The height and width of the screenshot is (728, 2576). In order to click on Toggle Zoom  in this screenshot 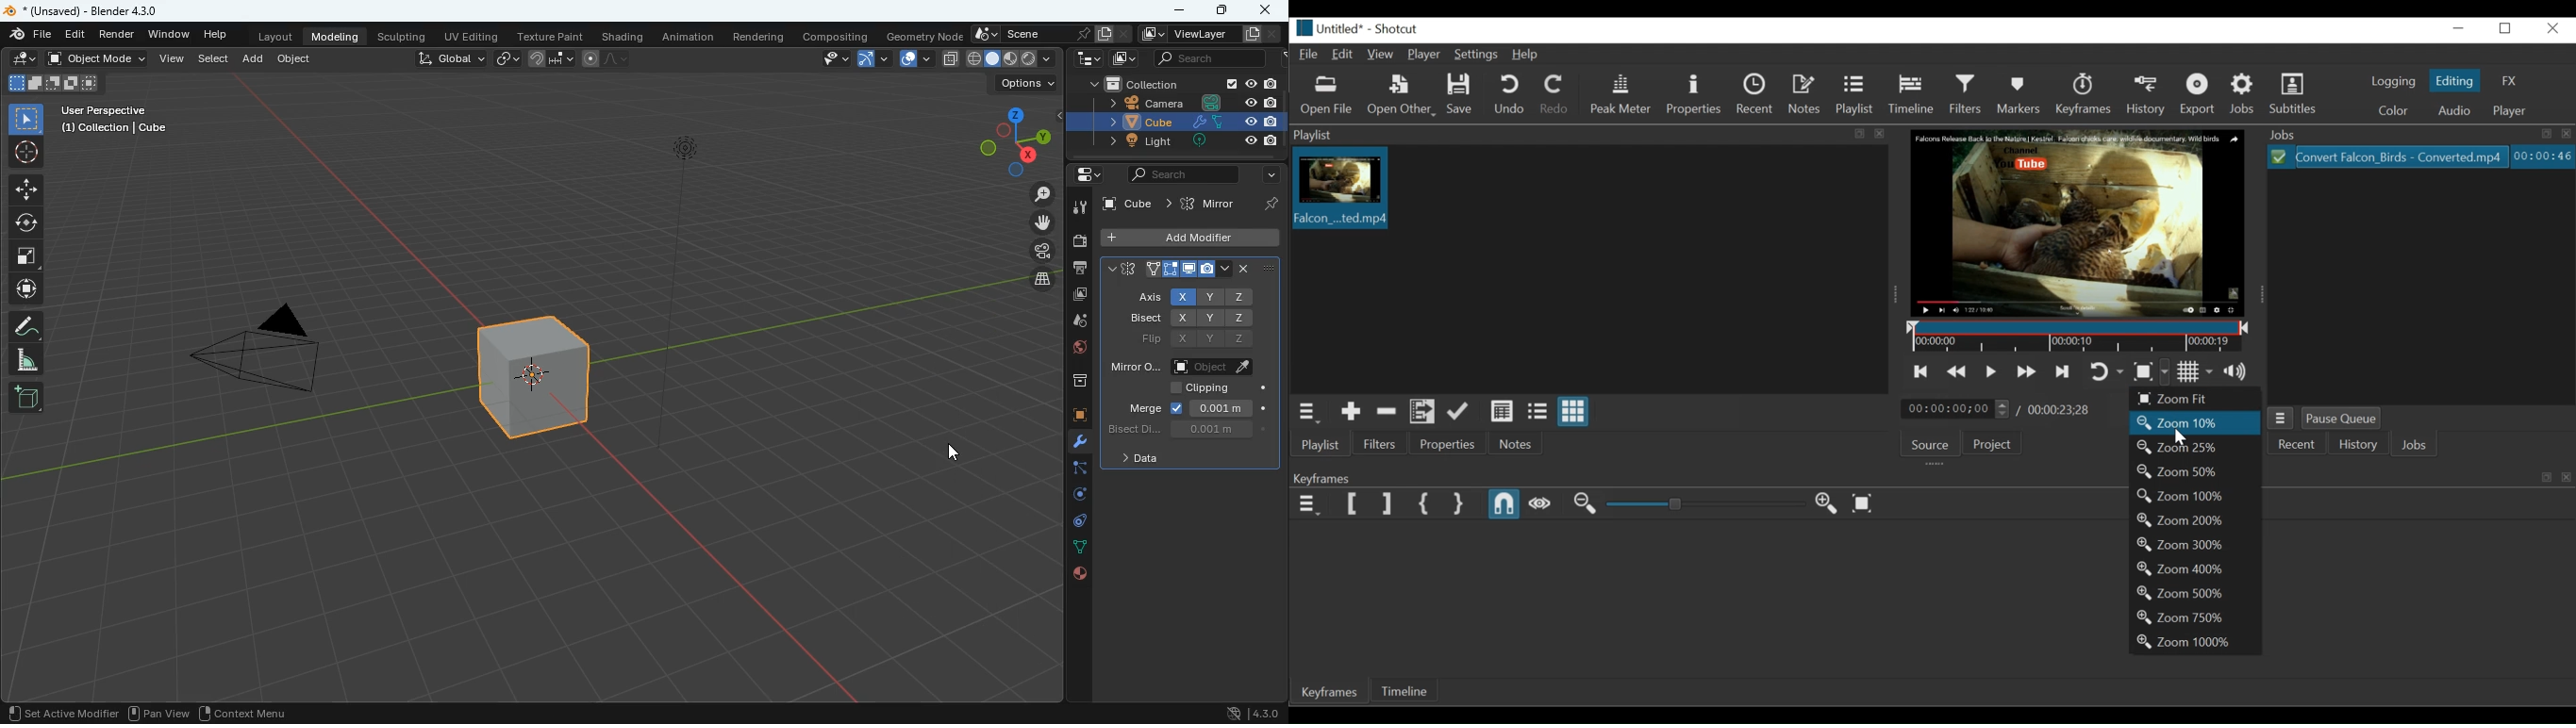, I will do `click(2149, 372)`.